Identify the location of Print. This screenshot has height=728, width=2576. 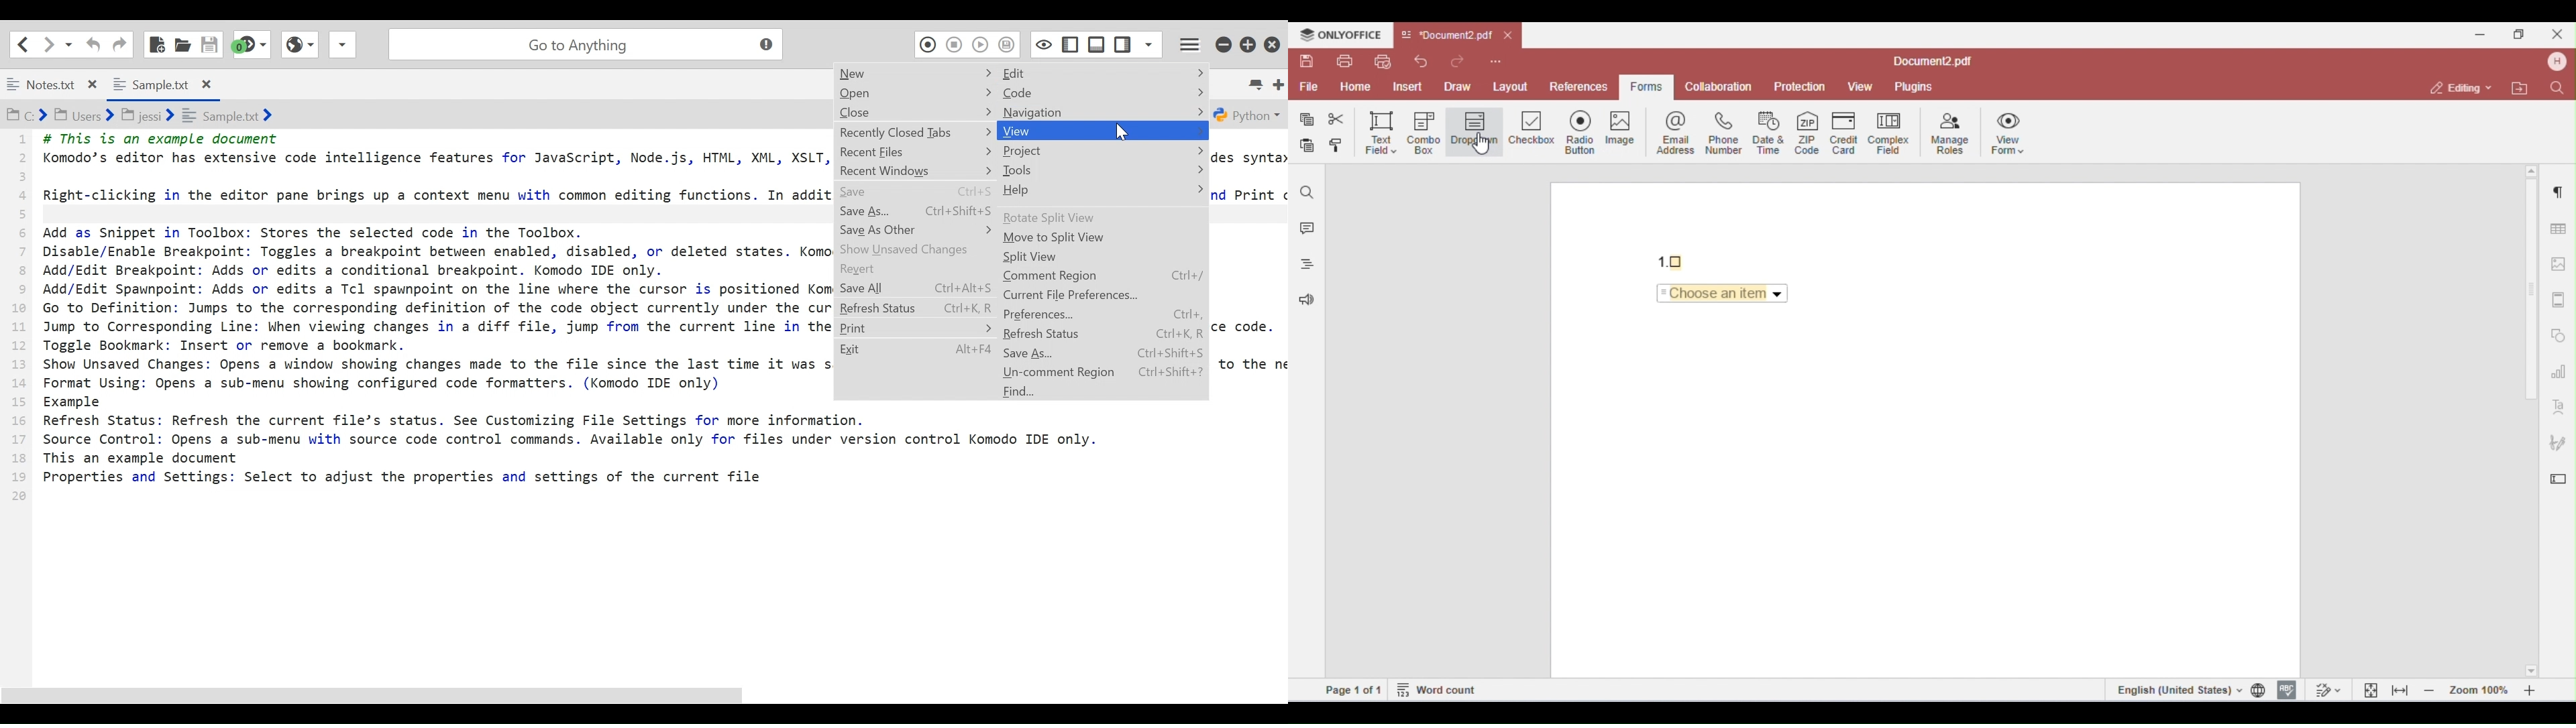
(917, 328).